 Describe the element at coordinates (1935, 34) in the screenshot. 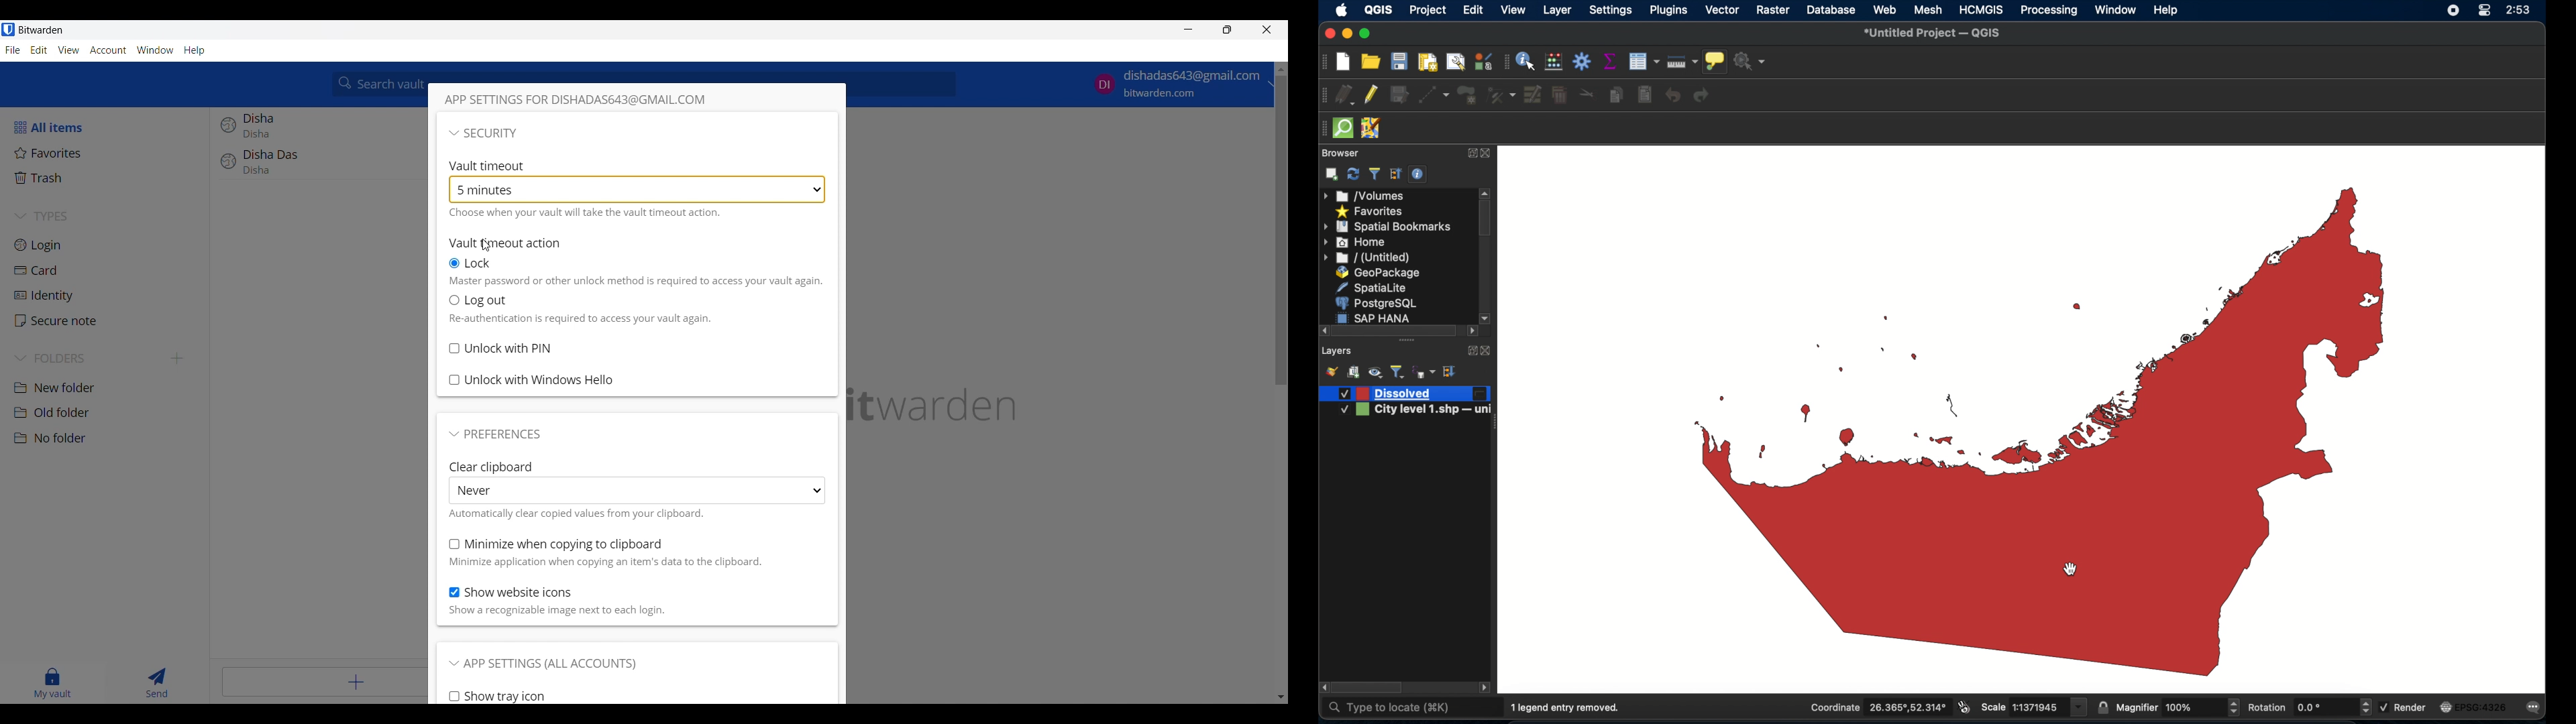

I see `untitled project - QGIS` at that location.